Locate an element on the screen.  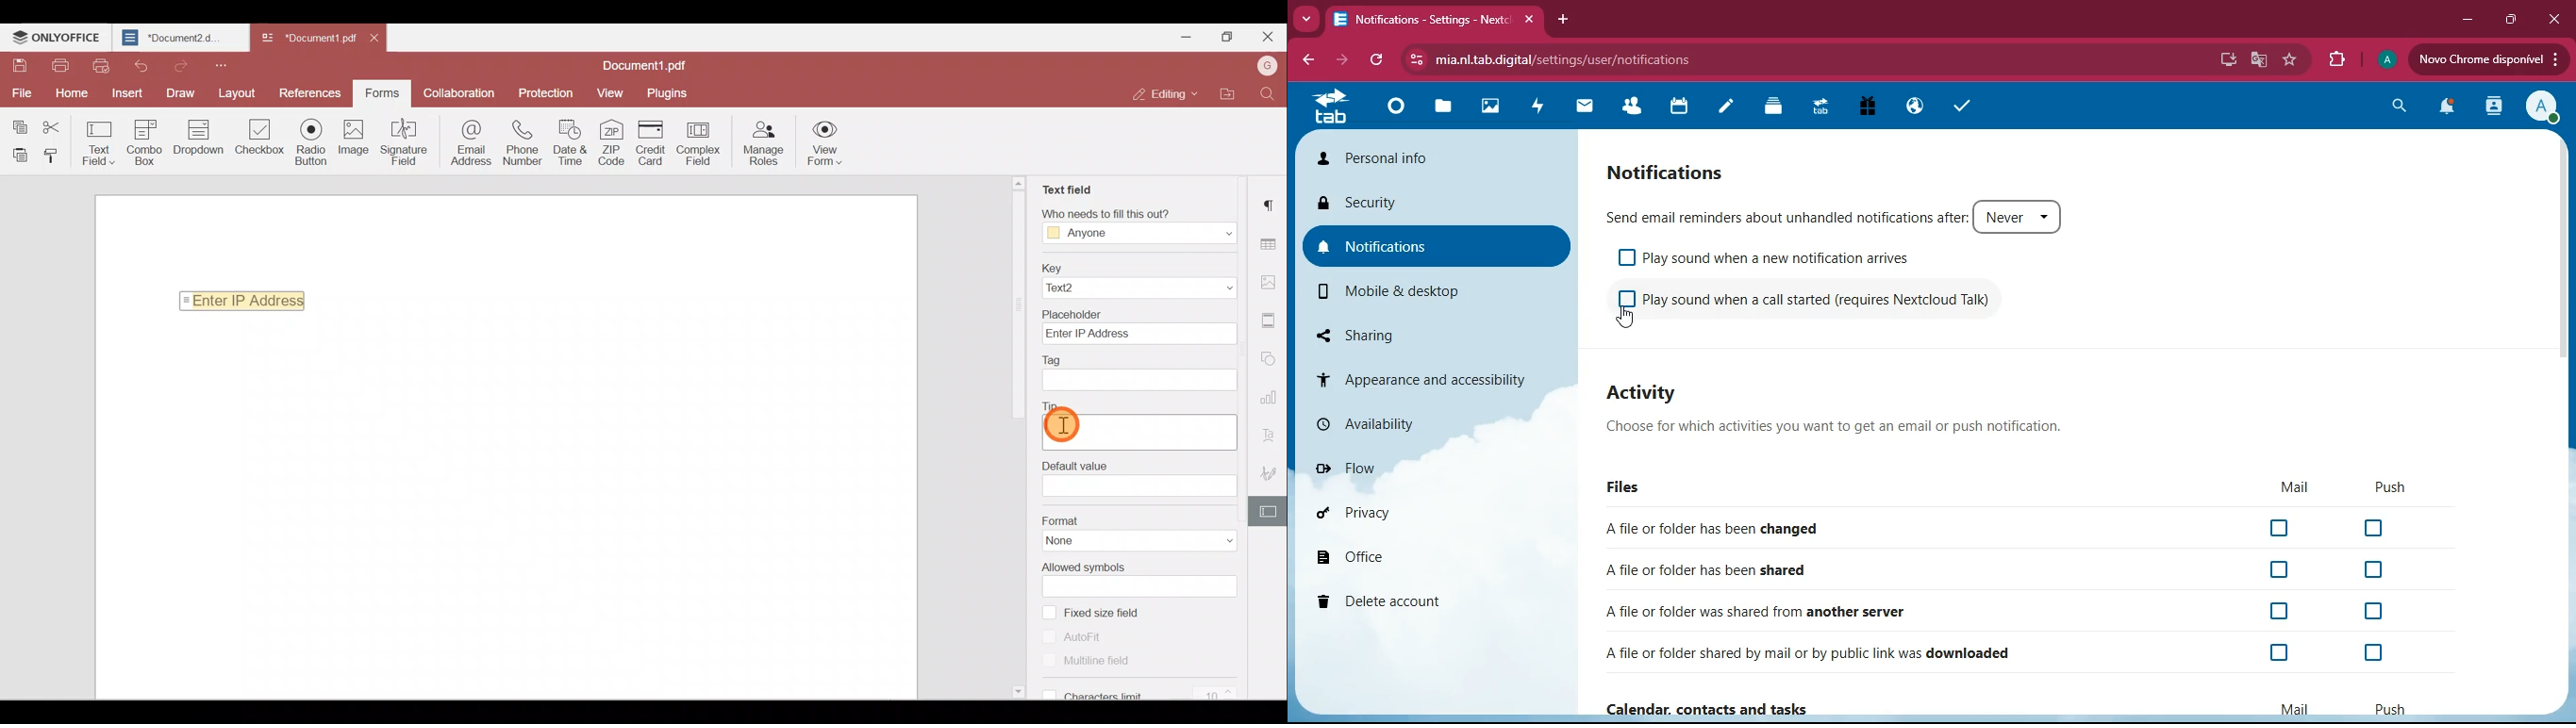
*Document2.d is located at coordinates (178, 38).